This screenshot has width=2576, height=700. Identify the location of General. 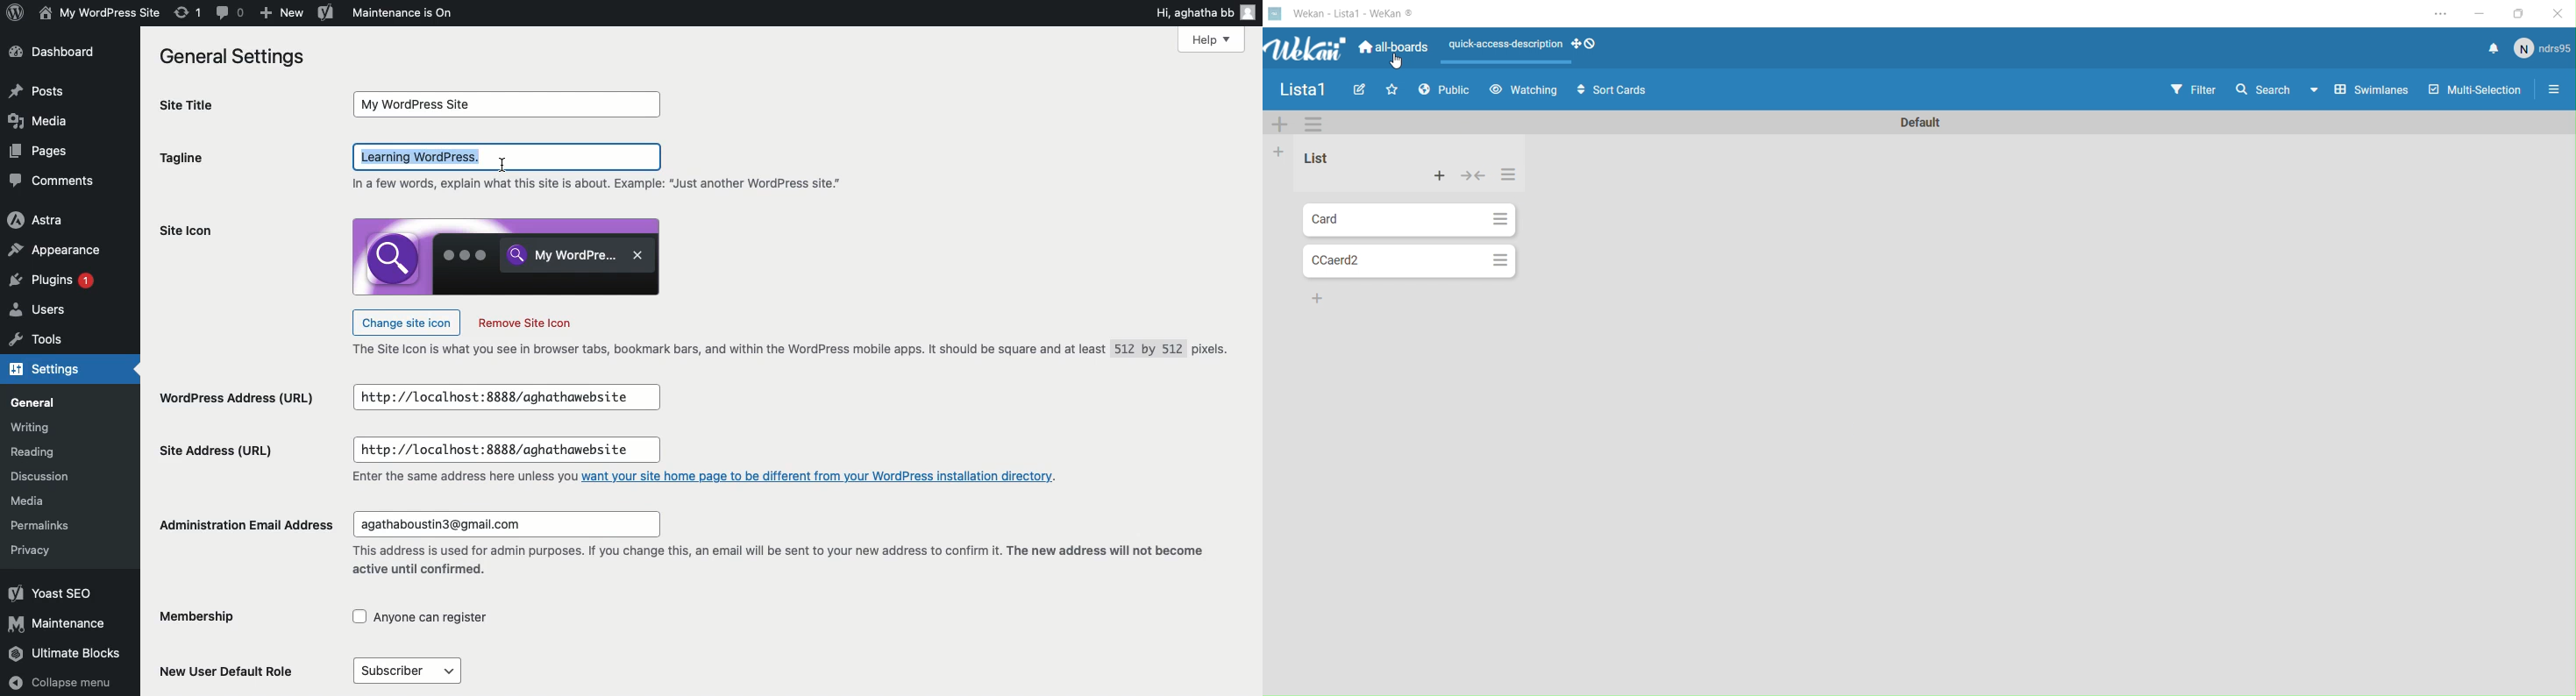
(37, 403).